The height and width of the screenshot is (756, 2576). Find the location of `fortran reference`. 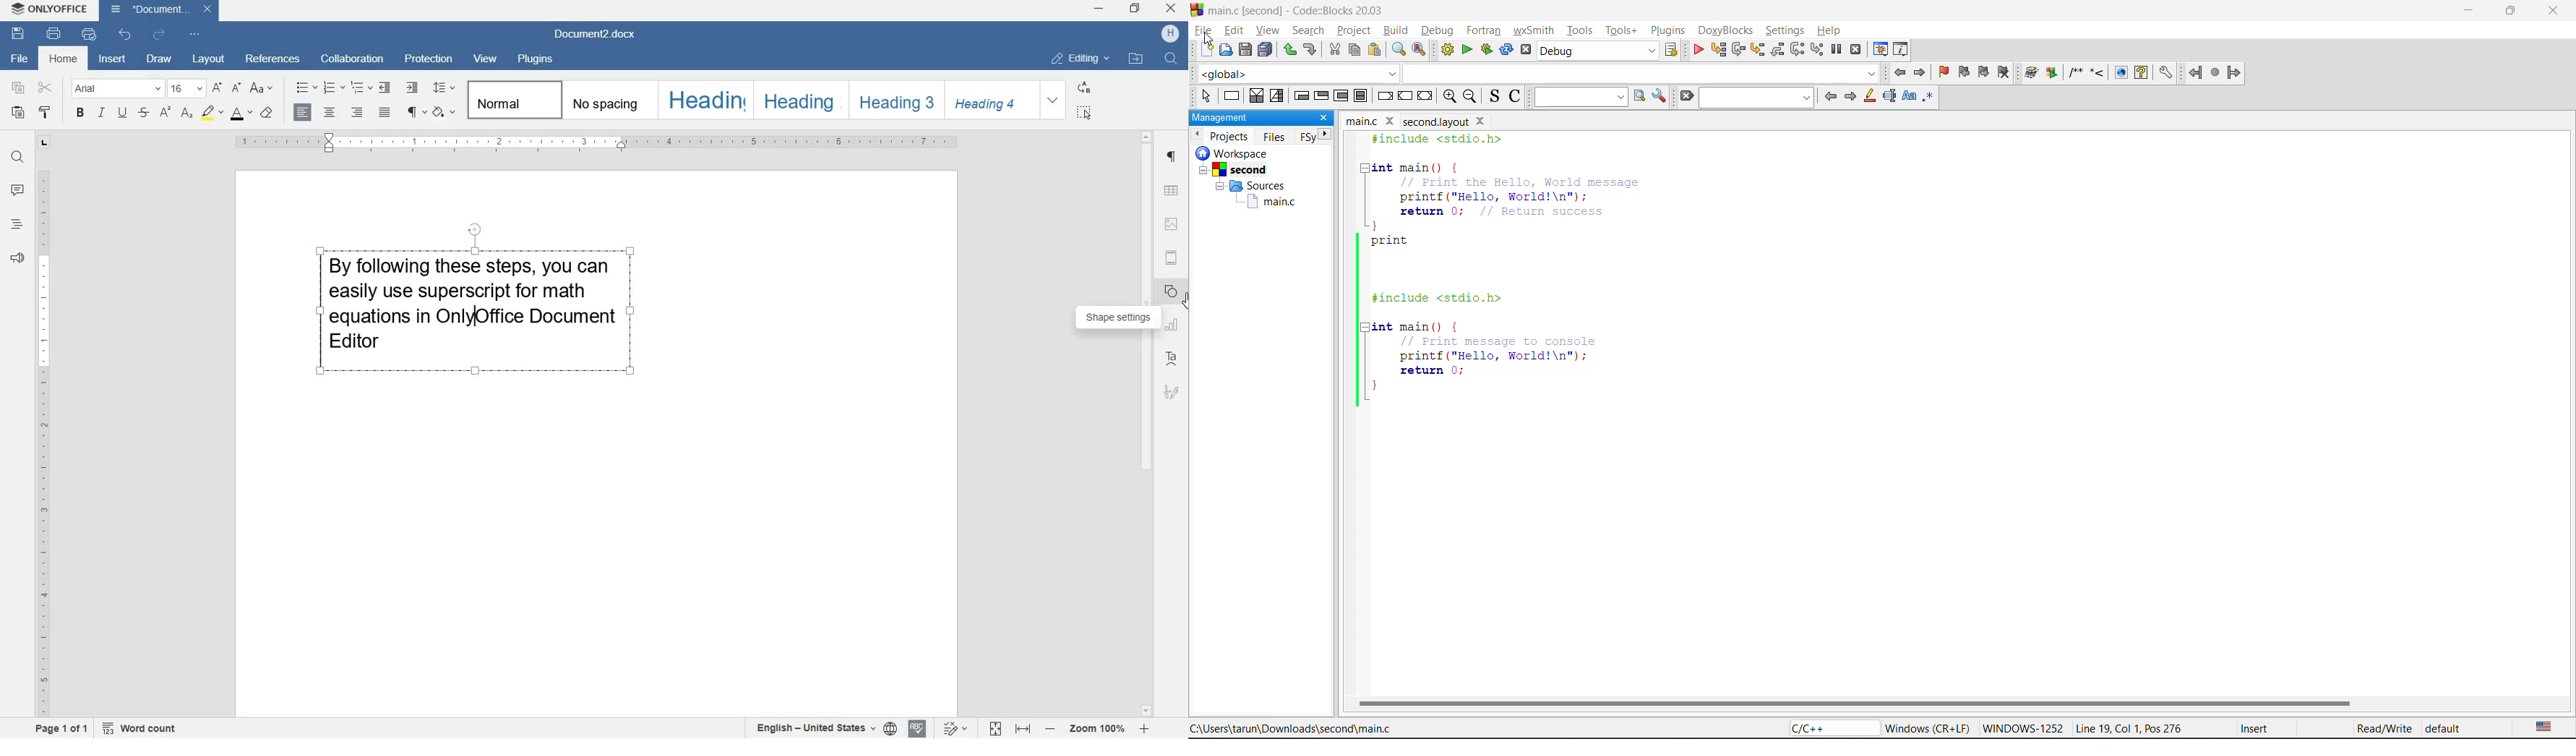

fortran reference is located at coordinates (2219, 74).